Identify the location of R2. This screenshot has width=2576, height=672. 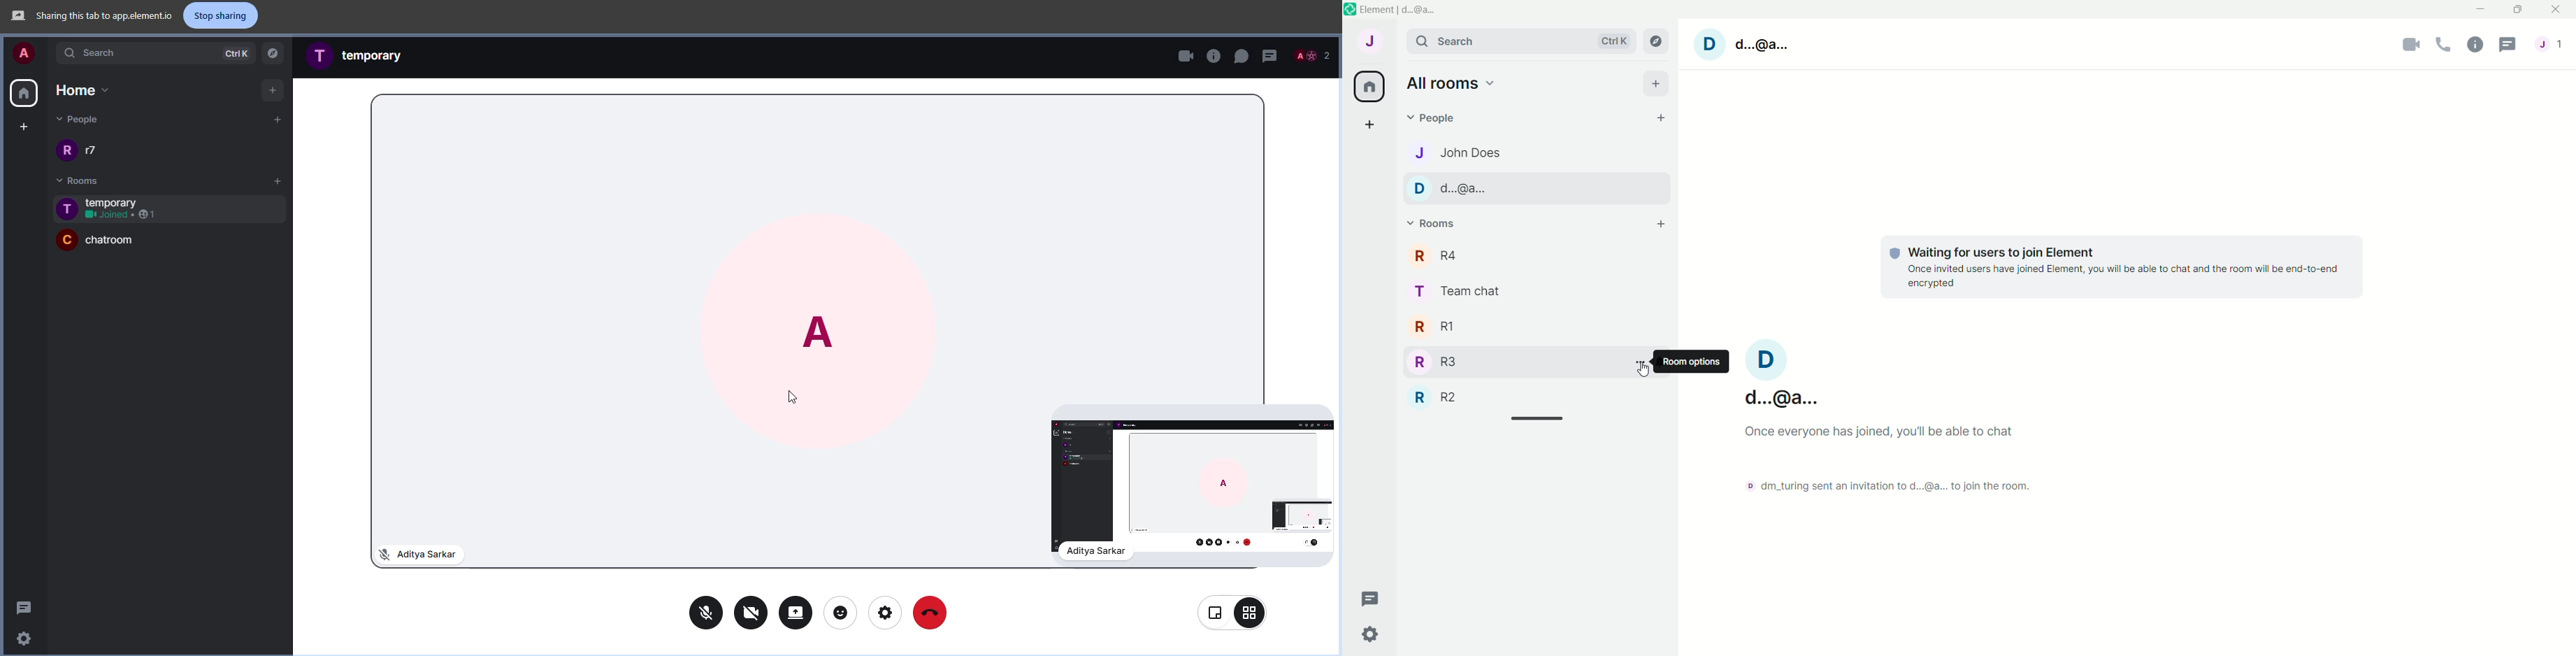
(1536, 394).